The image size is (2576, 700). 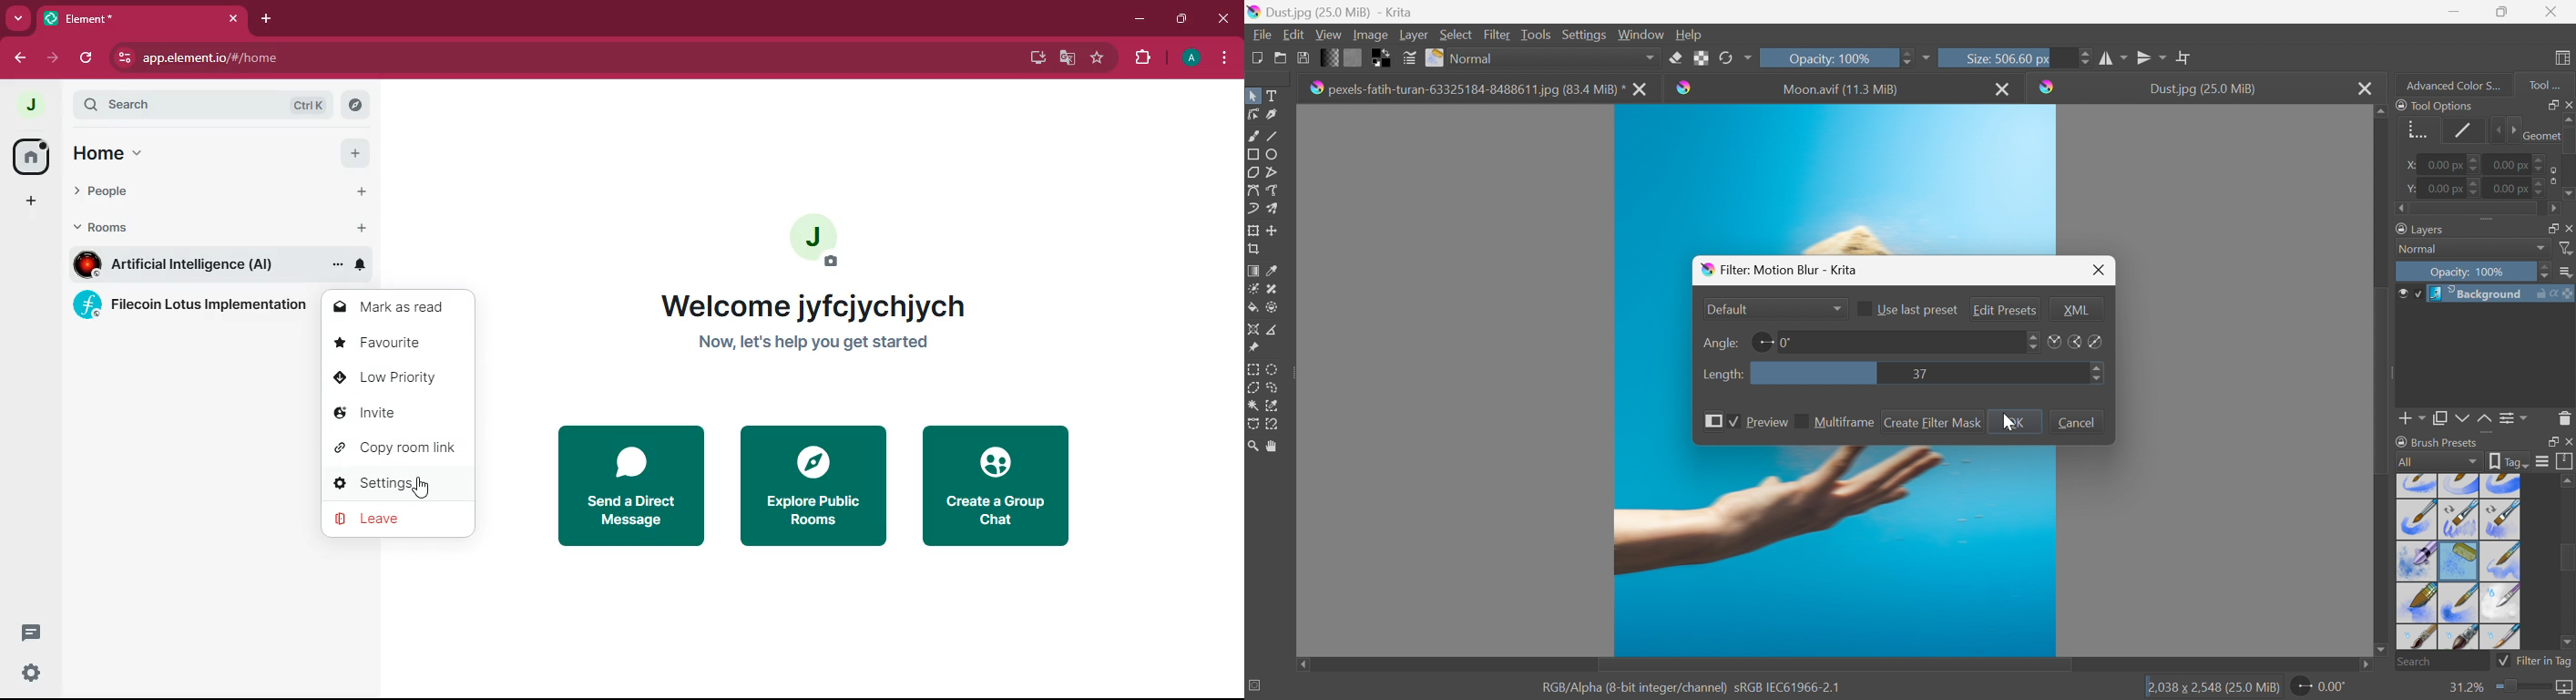 I want to click on settings, so click(x=32, y=672).